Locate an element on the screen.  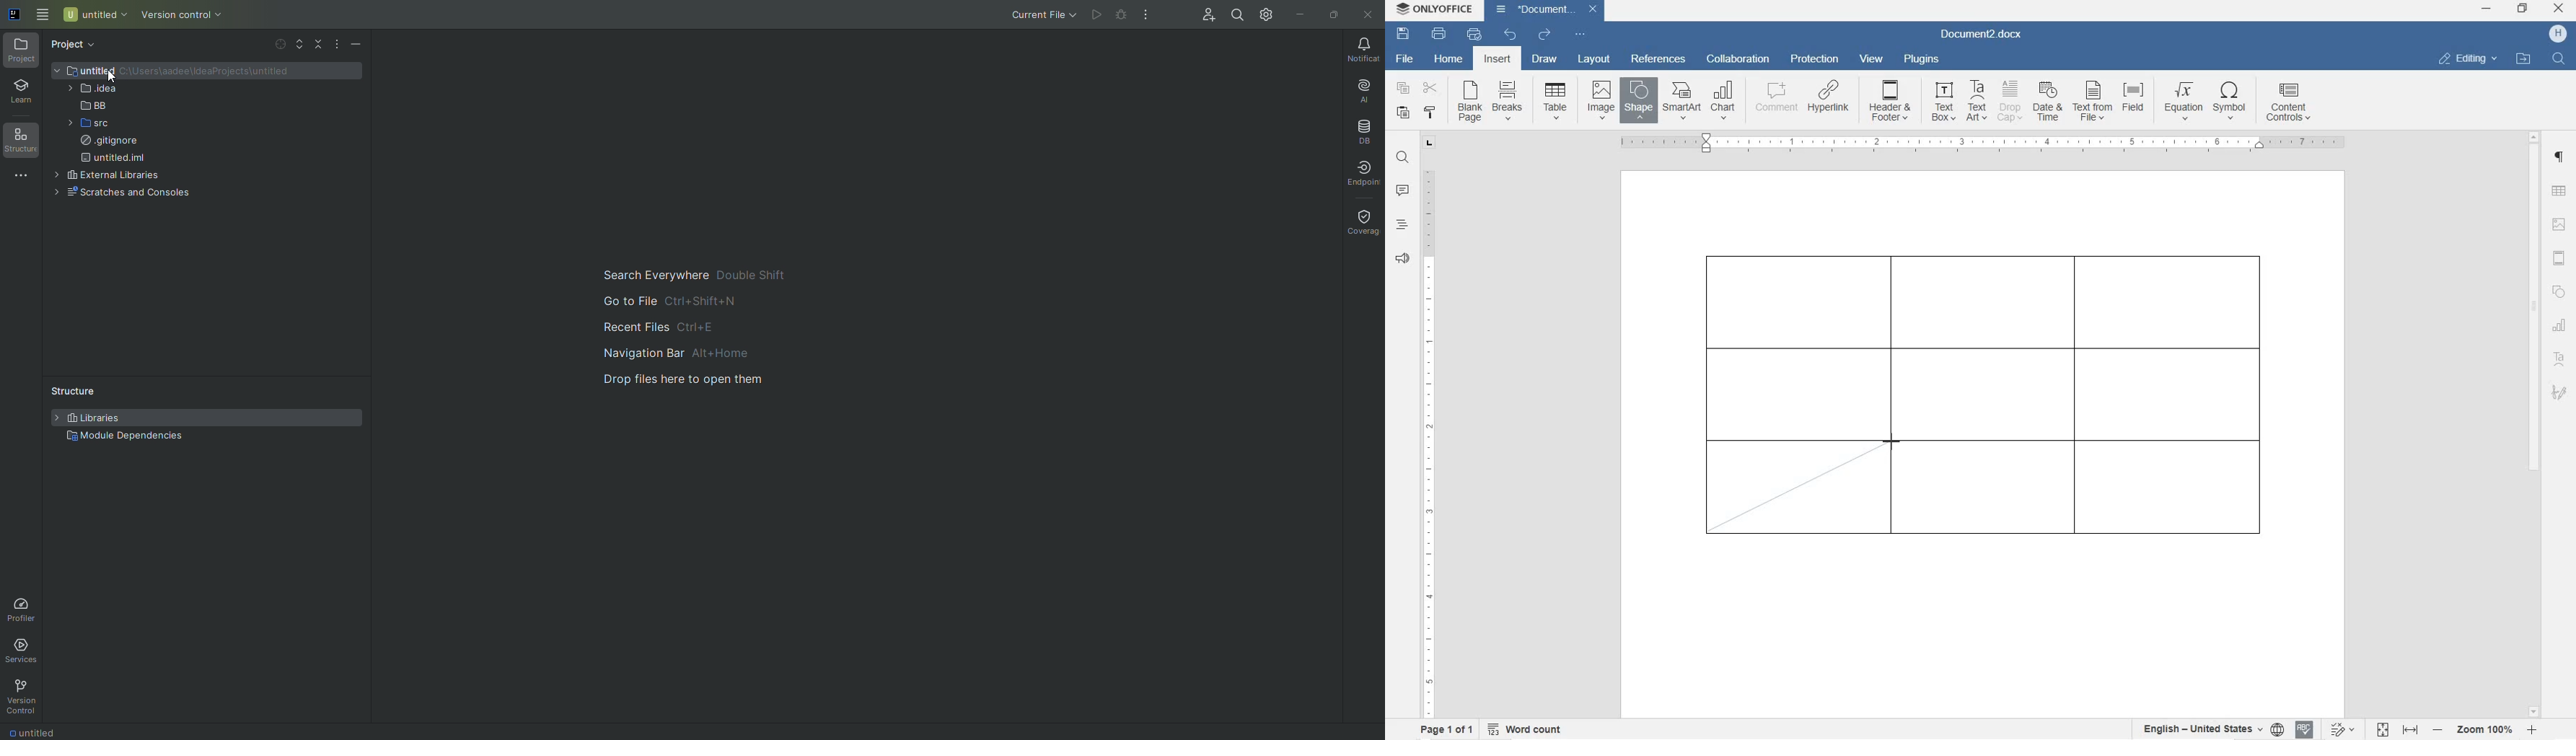
drawing diagonal line border is located at coordinates (1796, 486).